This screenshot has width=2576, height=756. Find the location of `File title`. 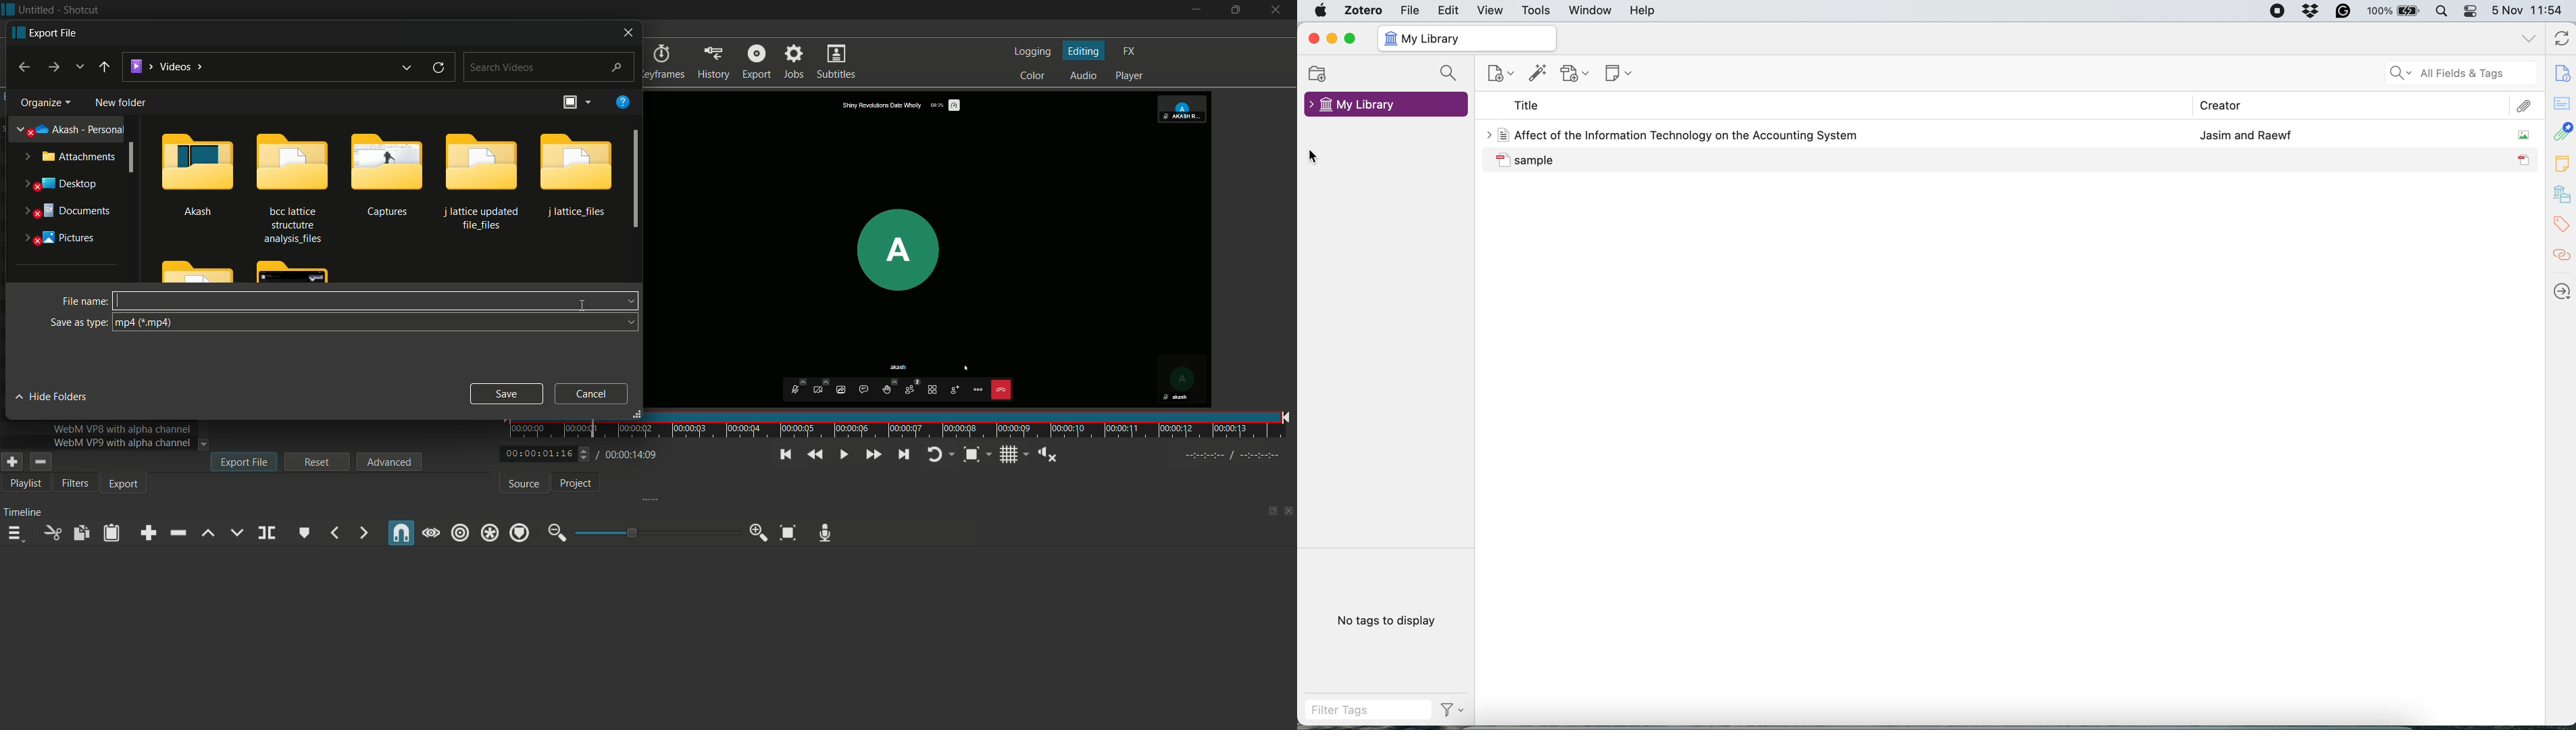

File title is located at coordinates (1673, 134).